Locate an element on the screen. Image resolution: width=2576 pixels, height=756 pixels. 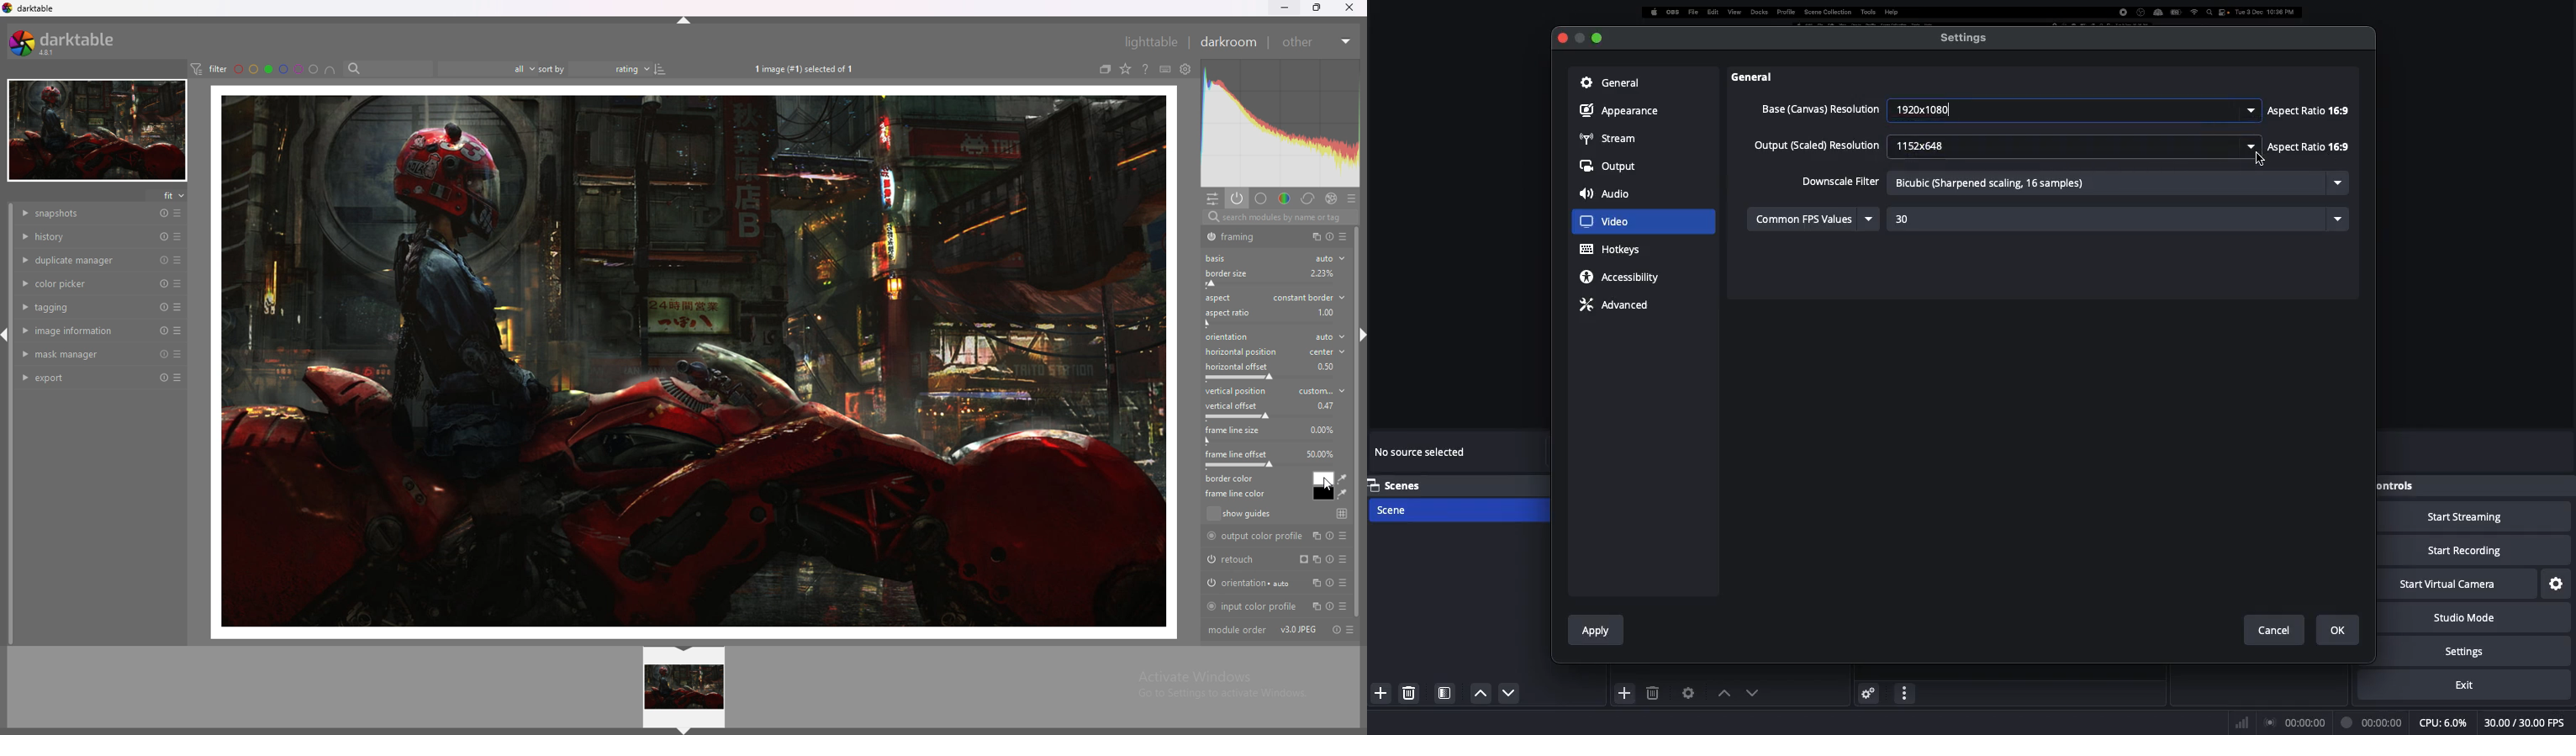
images having all selected color labels is located at coordinates (330, 69).